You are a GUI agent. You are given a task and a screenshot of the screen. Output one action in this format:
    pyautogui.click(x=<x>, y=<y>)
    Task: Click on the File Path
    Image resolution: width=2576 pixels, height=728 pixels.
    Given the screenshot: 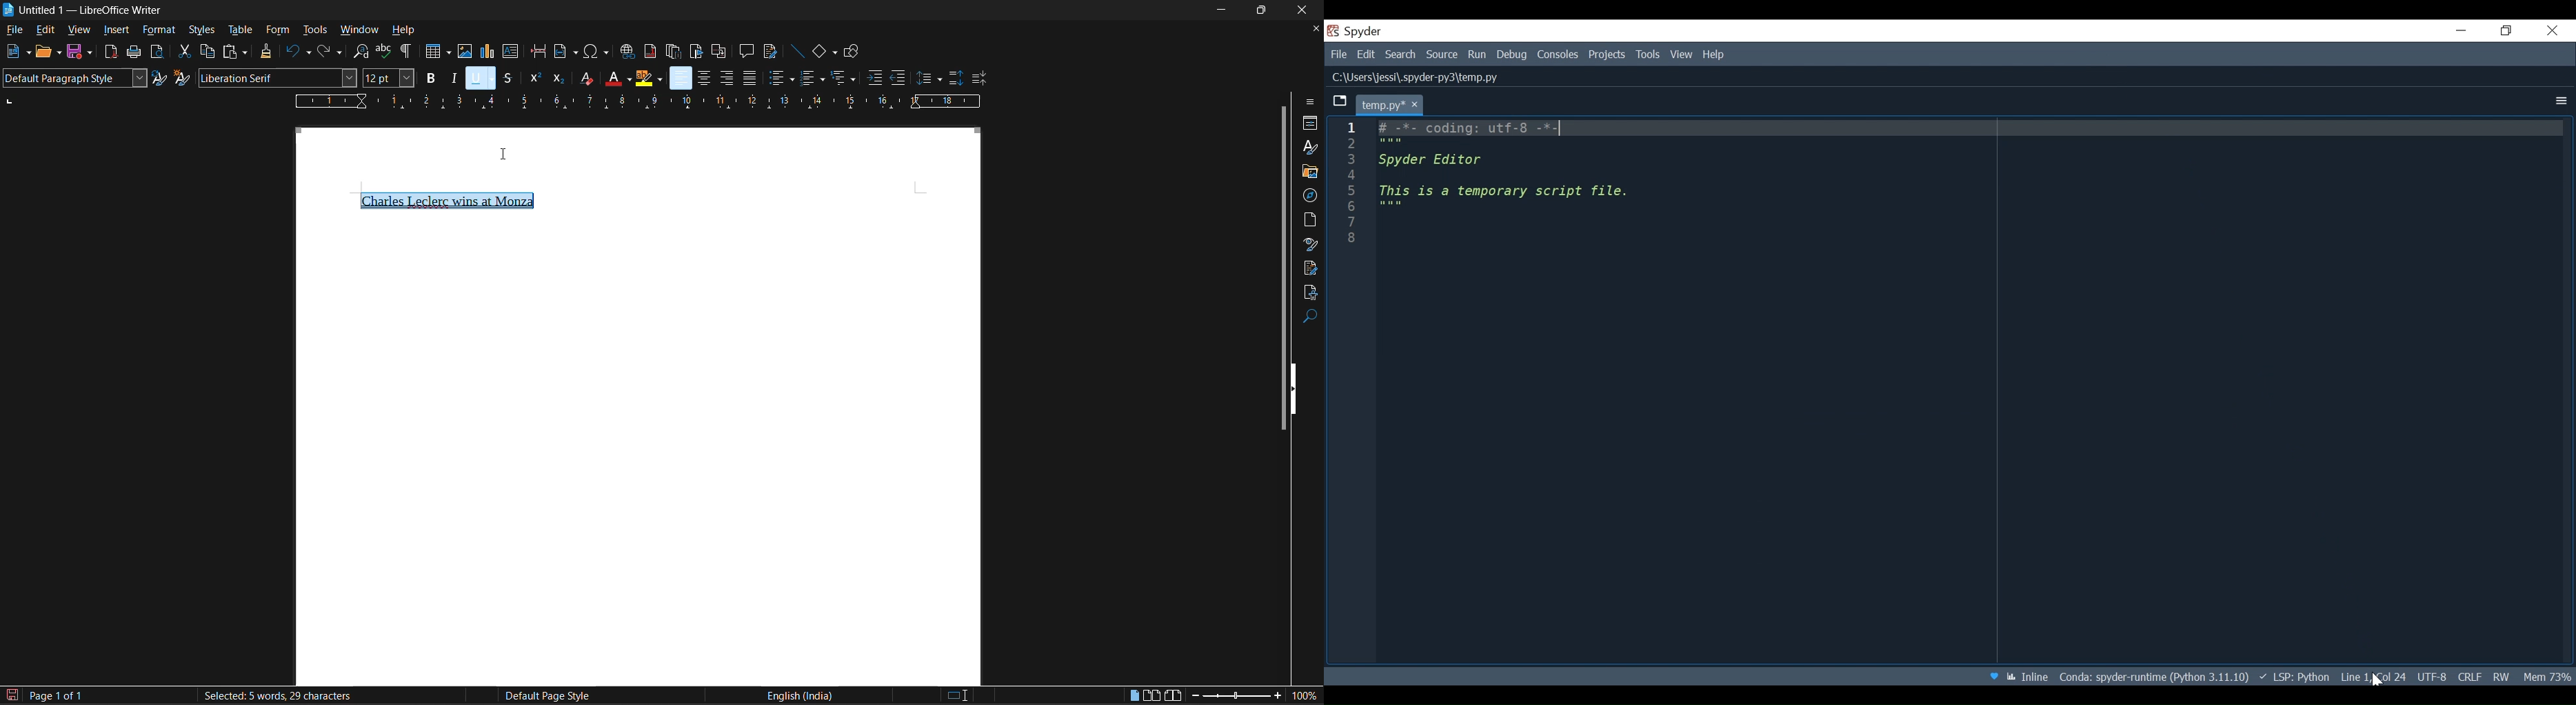 What is the action you would take?
    pyautogui.click(x=1427, y=78)
    